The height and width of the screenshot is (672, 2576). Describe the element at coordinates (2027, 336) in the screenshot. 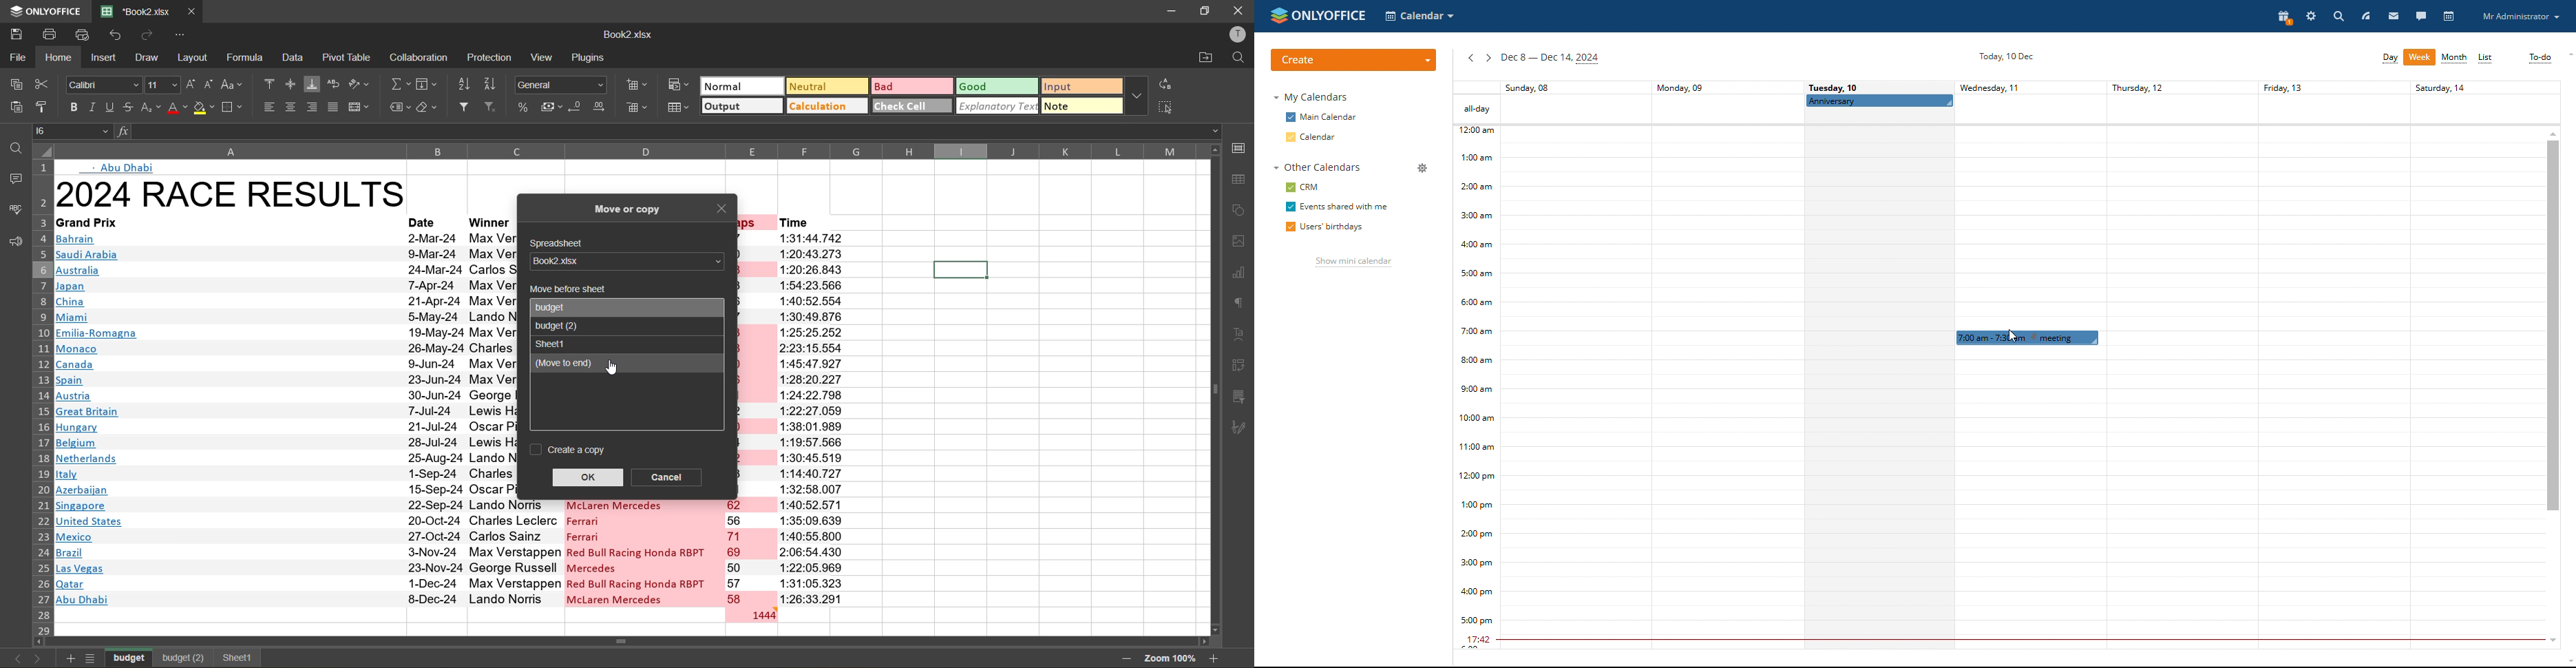

I see `event being dragged to rescheduled` at that location.